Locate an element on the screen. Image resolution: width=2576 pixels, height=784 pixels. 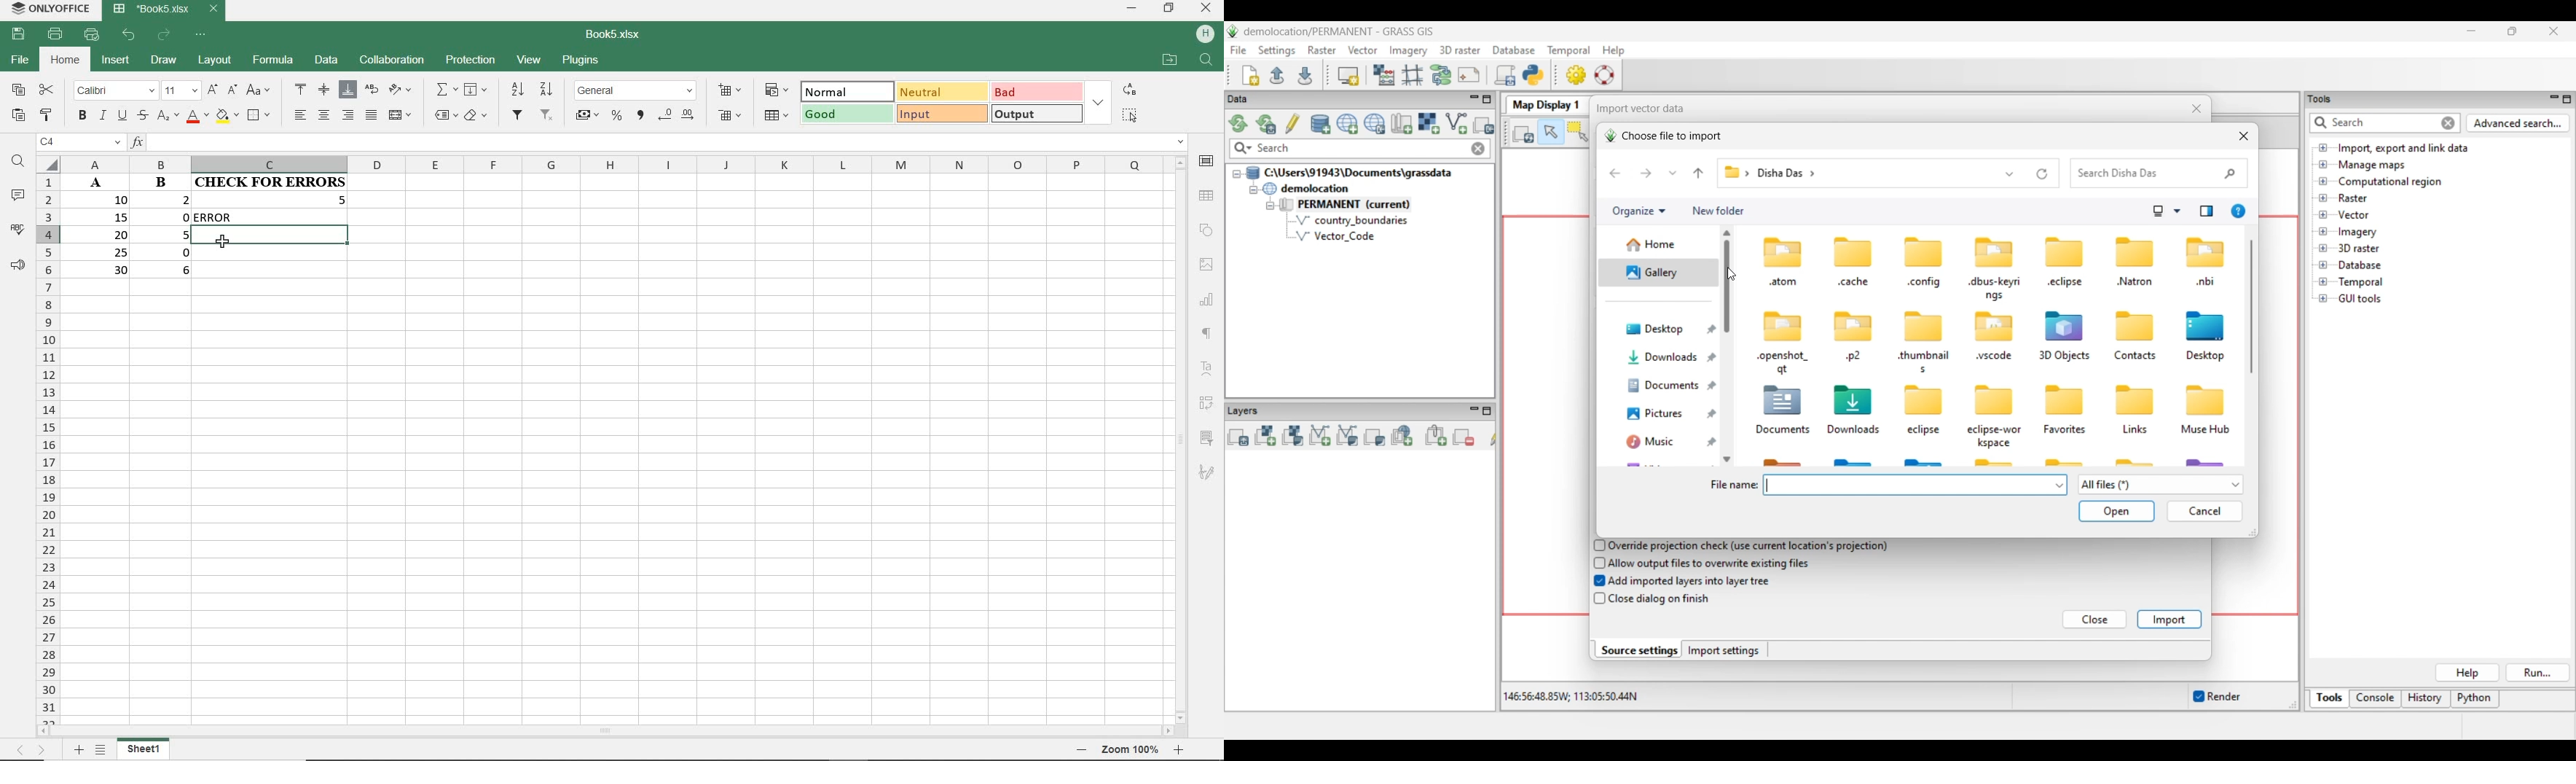
COPY STYLE is located at coordinates (47, 115).